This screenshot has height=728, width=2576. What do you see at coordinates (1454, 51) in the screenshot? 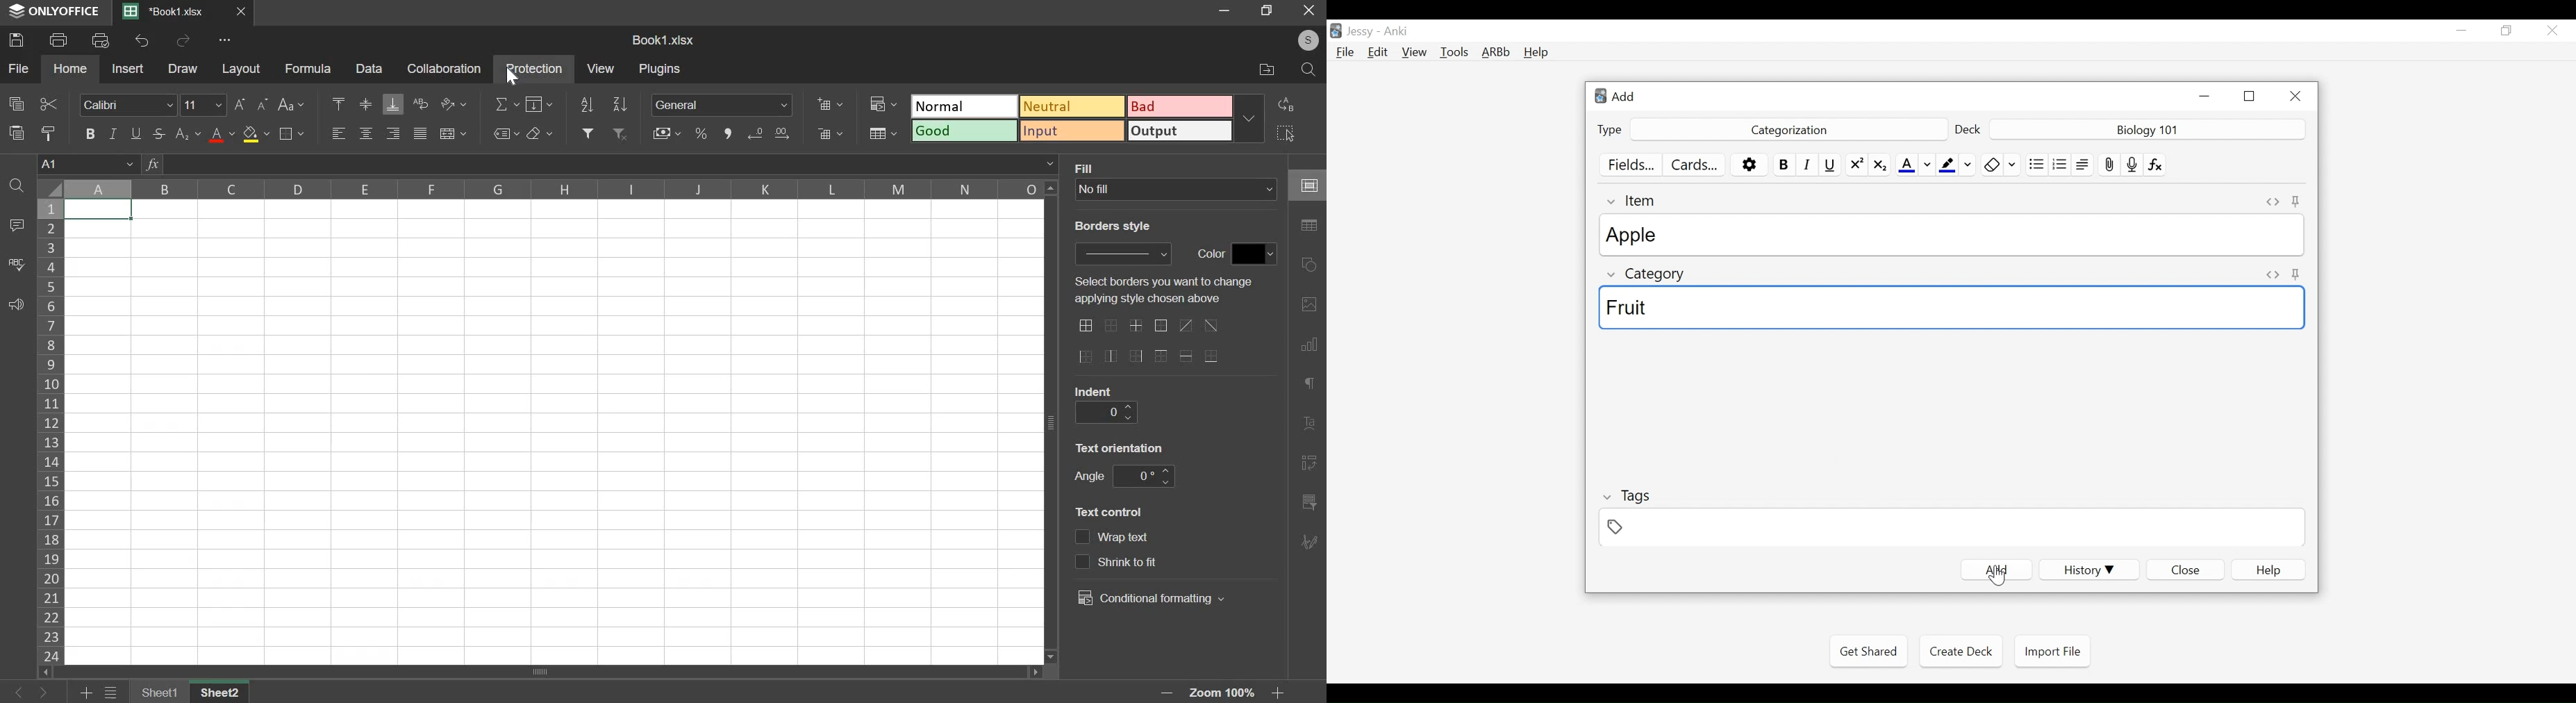
I see `Tools` at bounding box center [1454, 51].